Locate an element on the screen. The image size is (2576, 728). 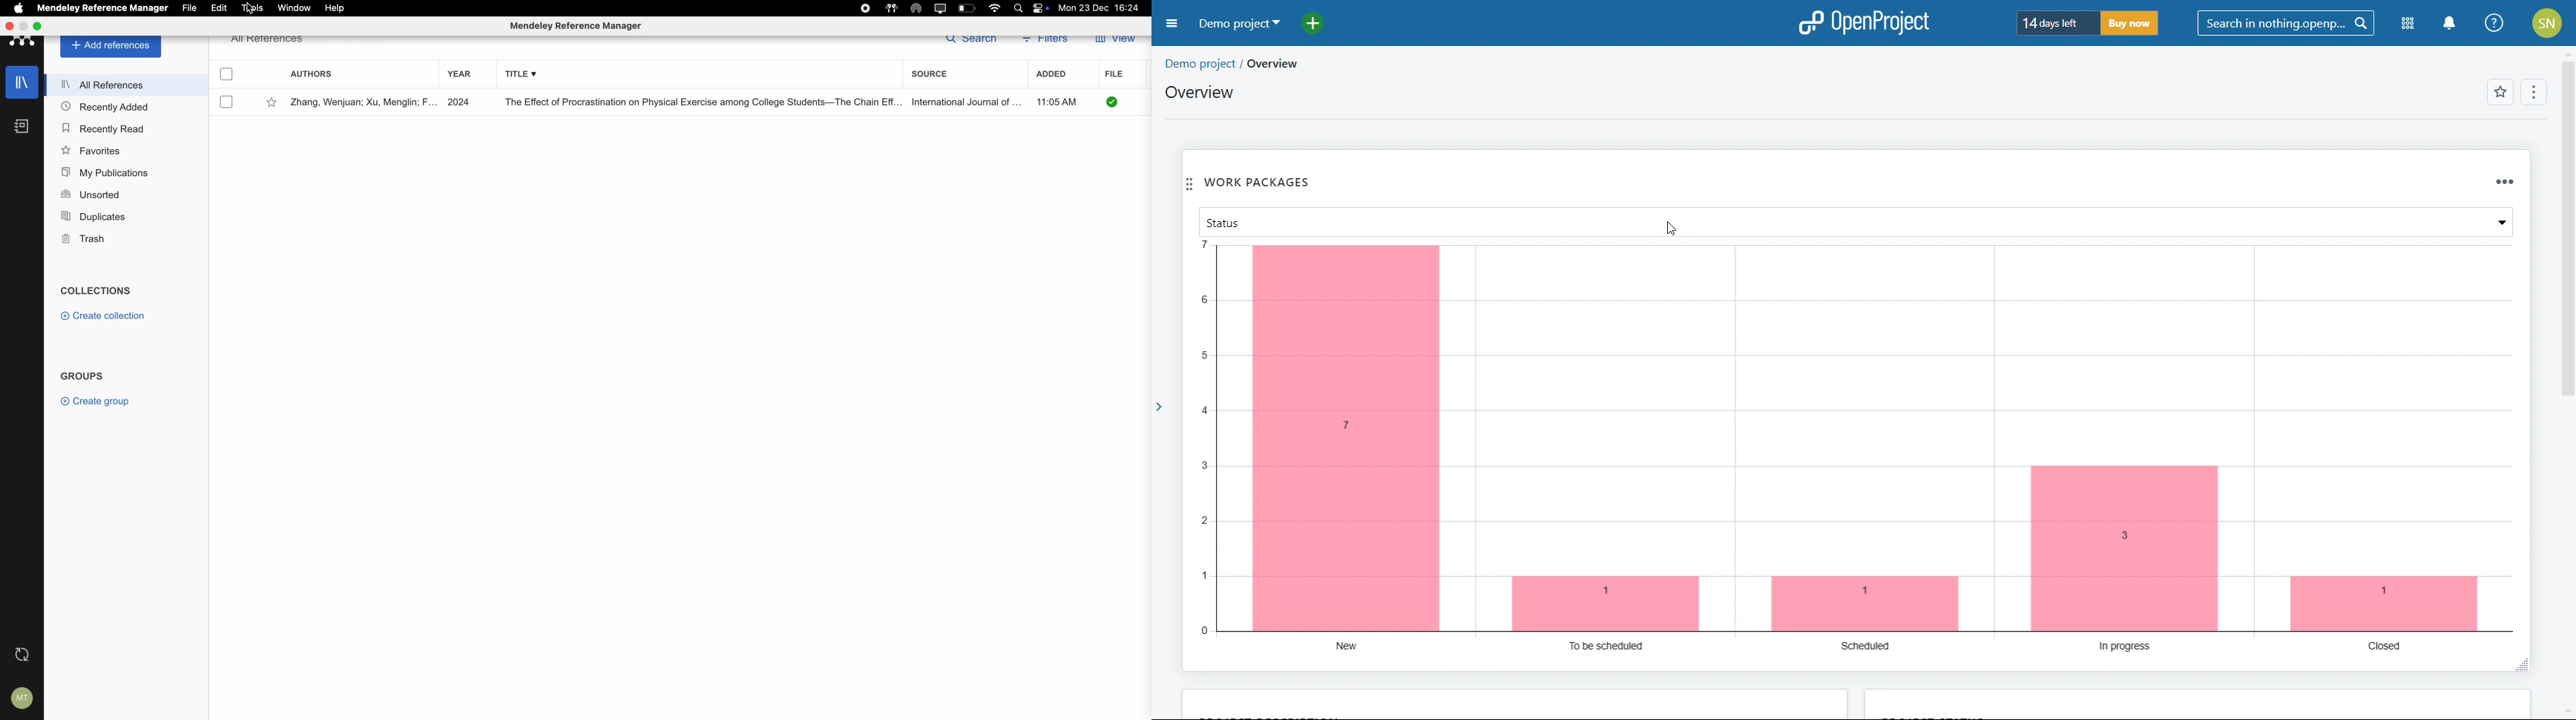
library is located at coordinates (22, 81).